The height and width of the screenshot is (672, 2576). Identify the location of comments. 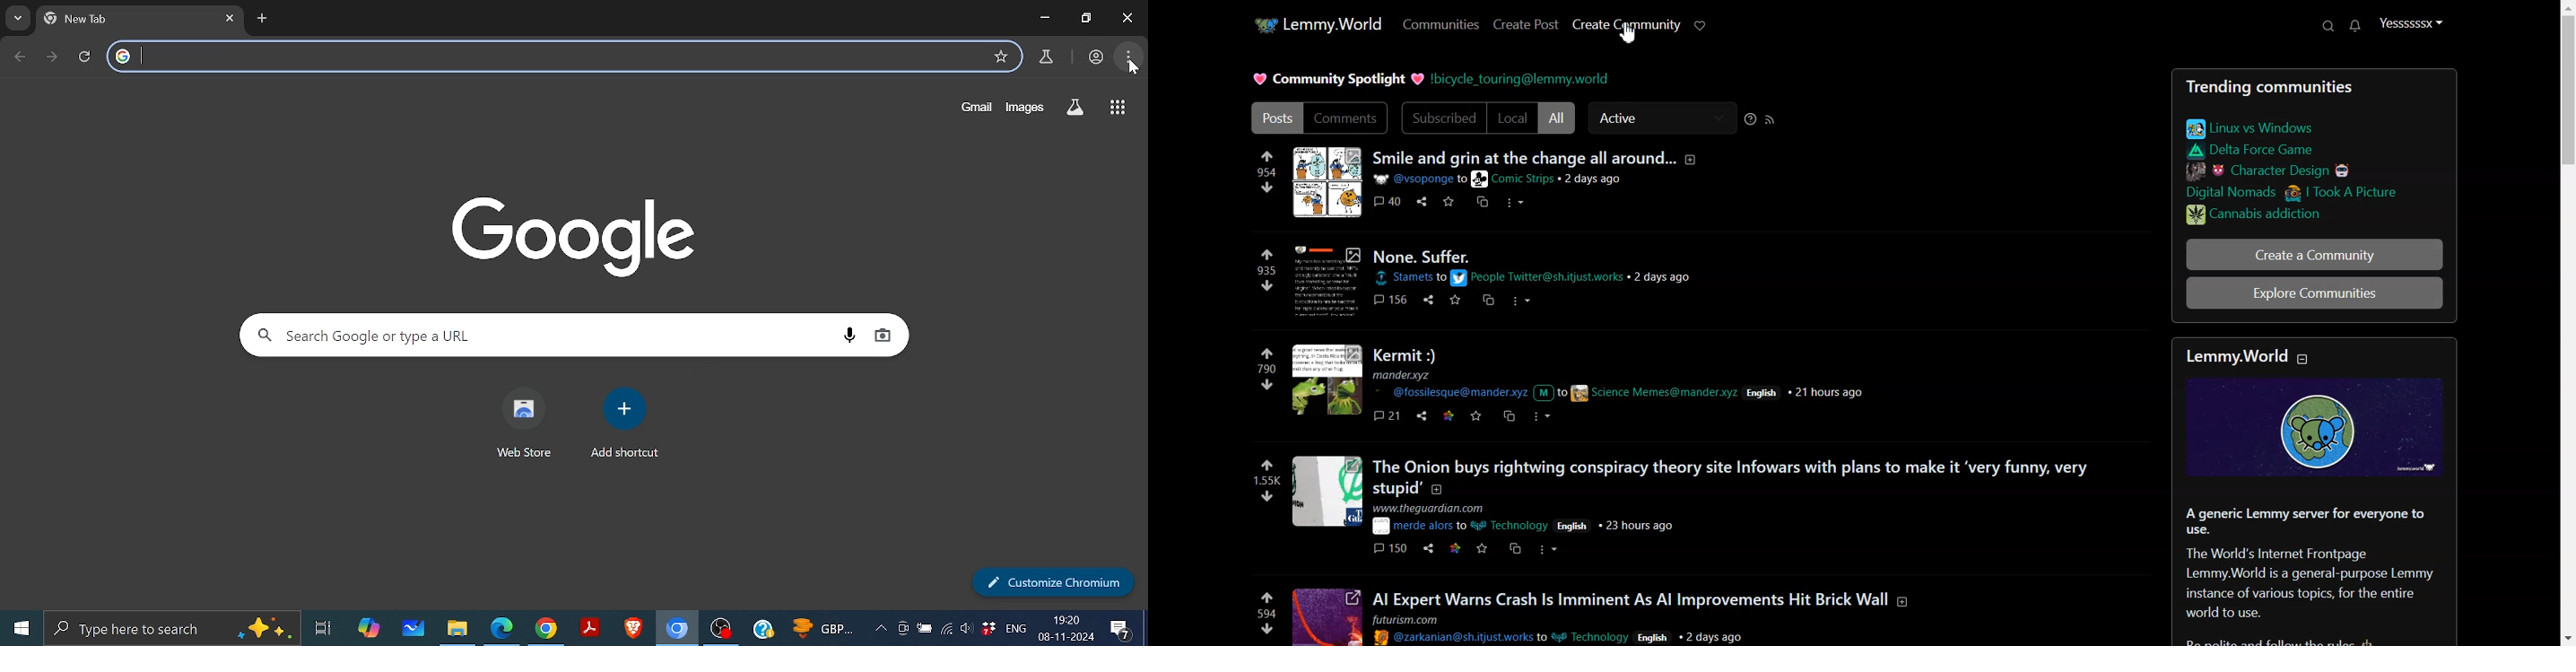
(1389, 547).